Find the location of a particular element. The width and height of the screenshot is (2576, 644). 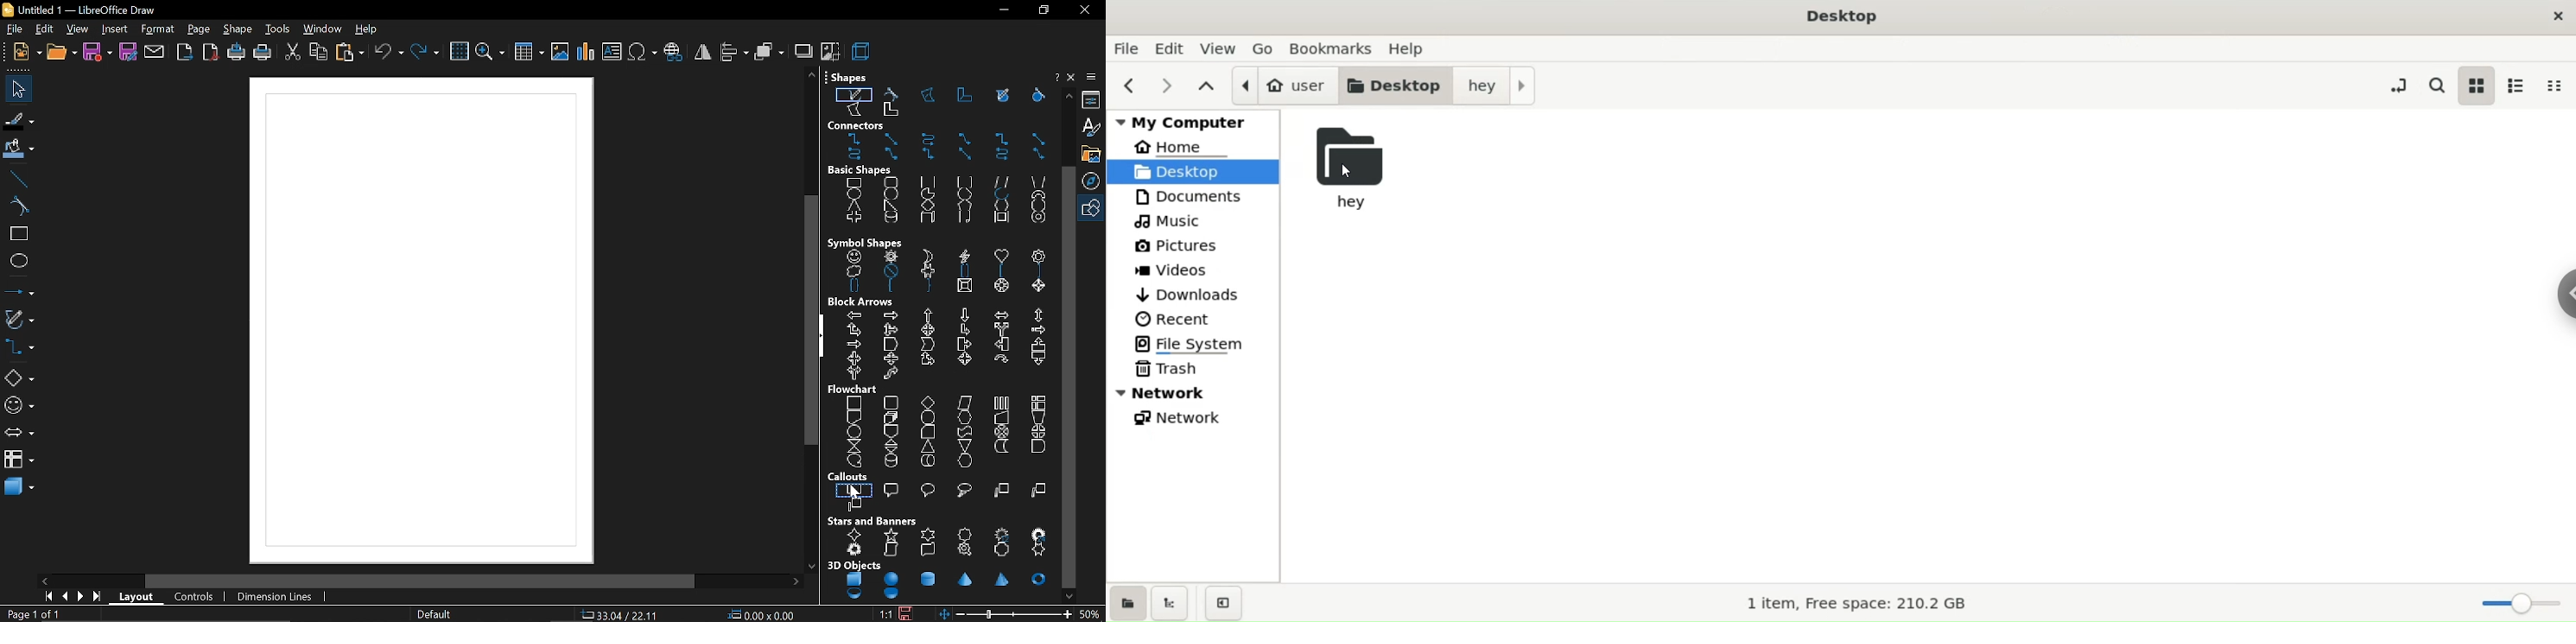

connector is located at coordinates (1003, 139).